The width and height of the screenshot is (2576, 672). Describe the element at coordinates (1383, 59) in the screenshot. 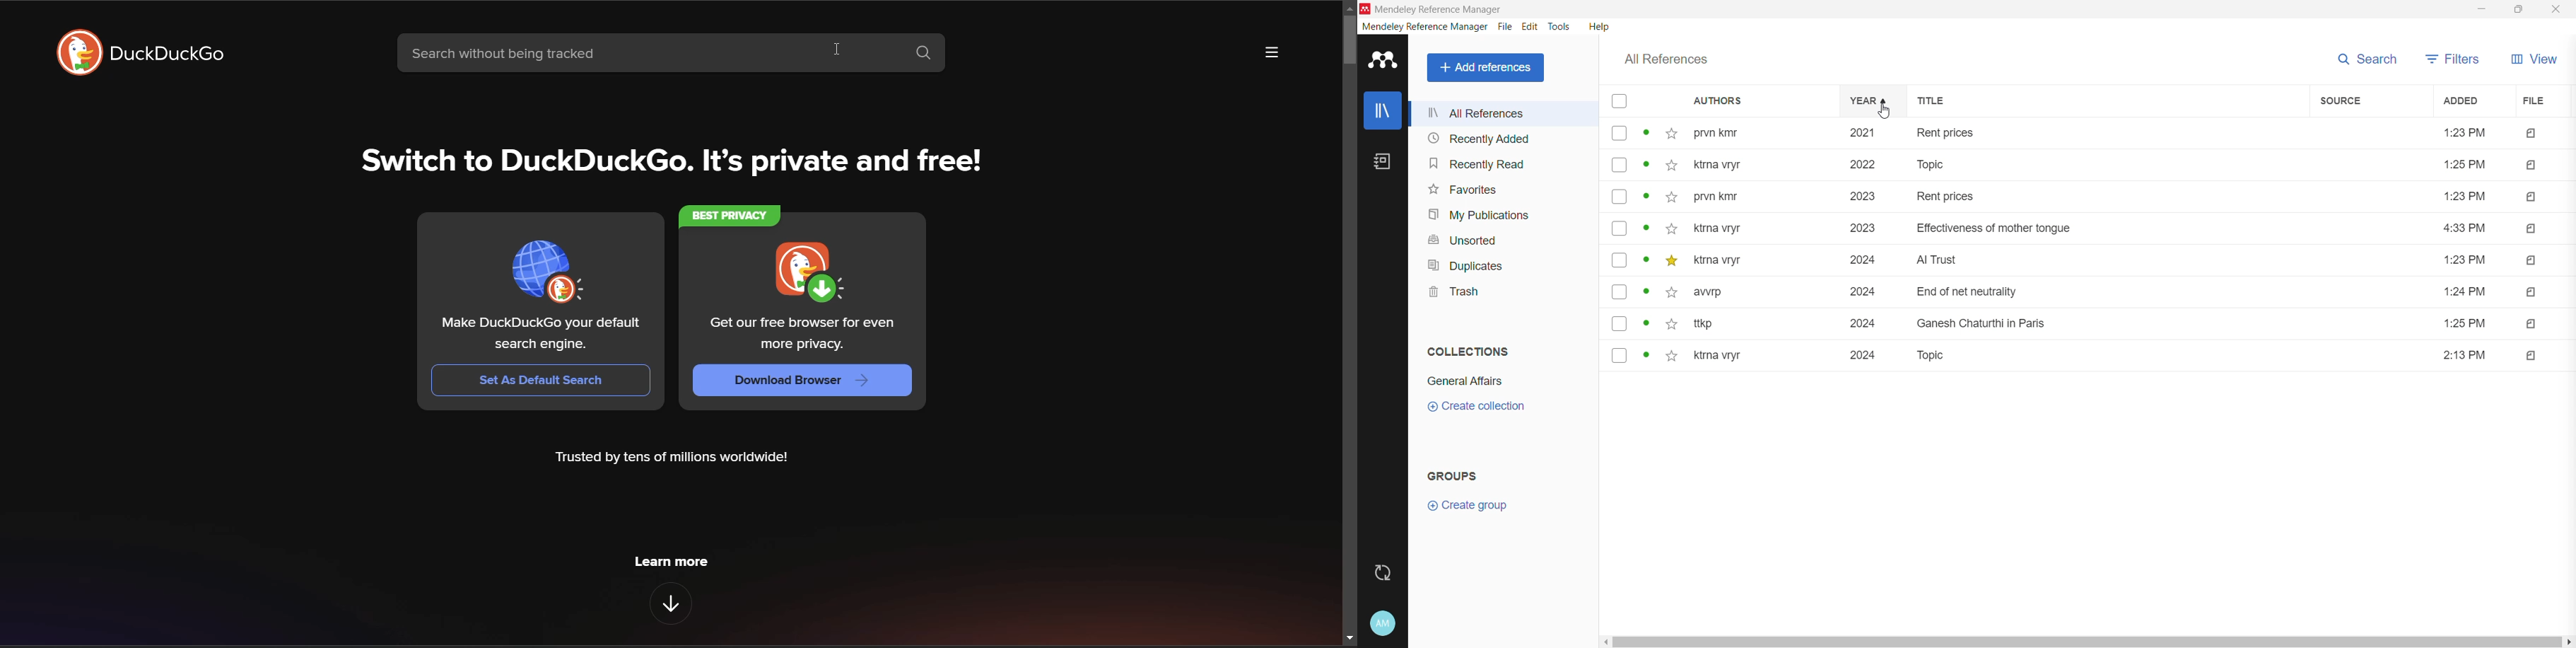

I see `Application Logo` at that location.